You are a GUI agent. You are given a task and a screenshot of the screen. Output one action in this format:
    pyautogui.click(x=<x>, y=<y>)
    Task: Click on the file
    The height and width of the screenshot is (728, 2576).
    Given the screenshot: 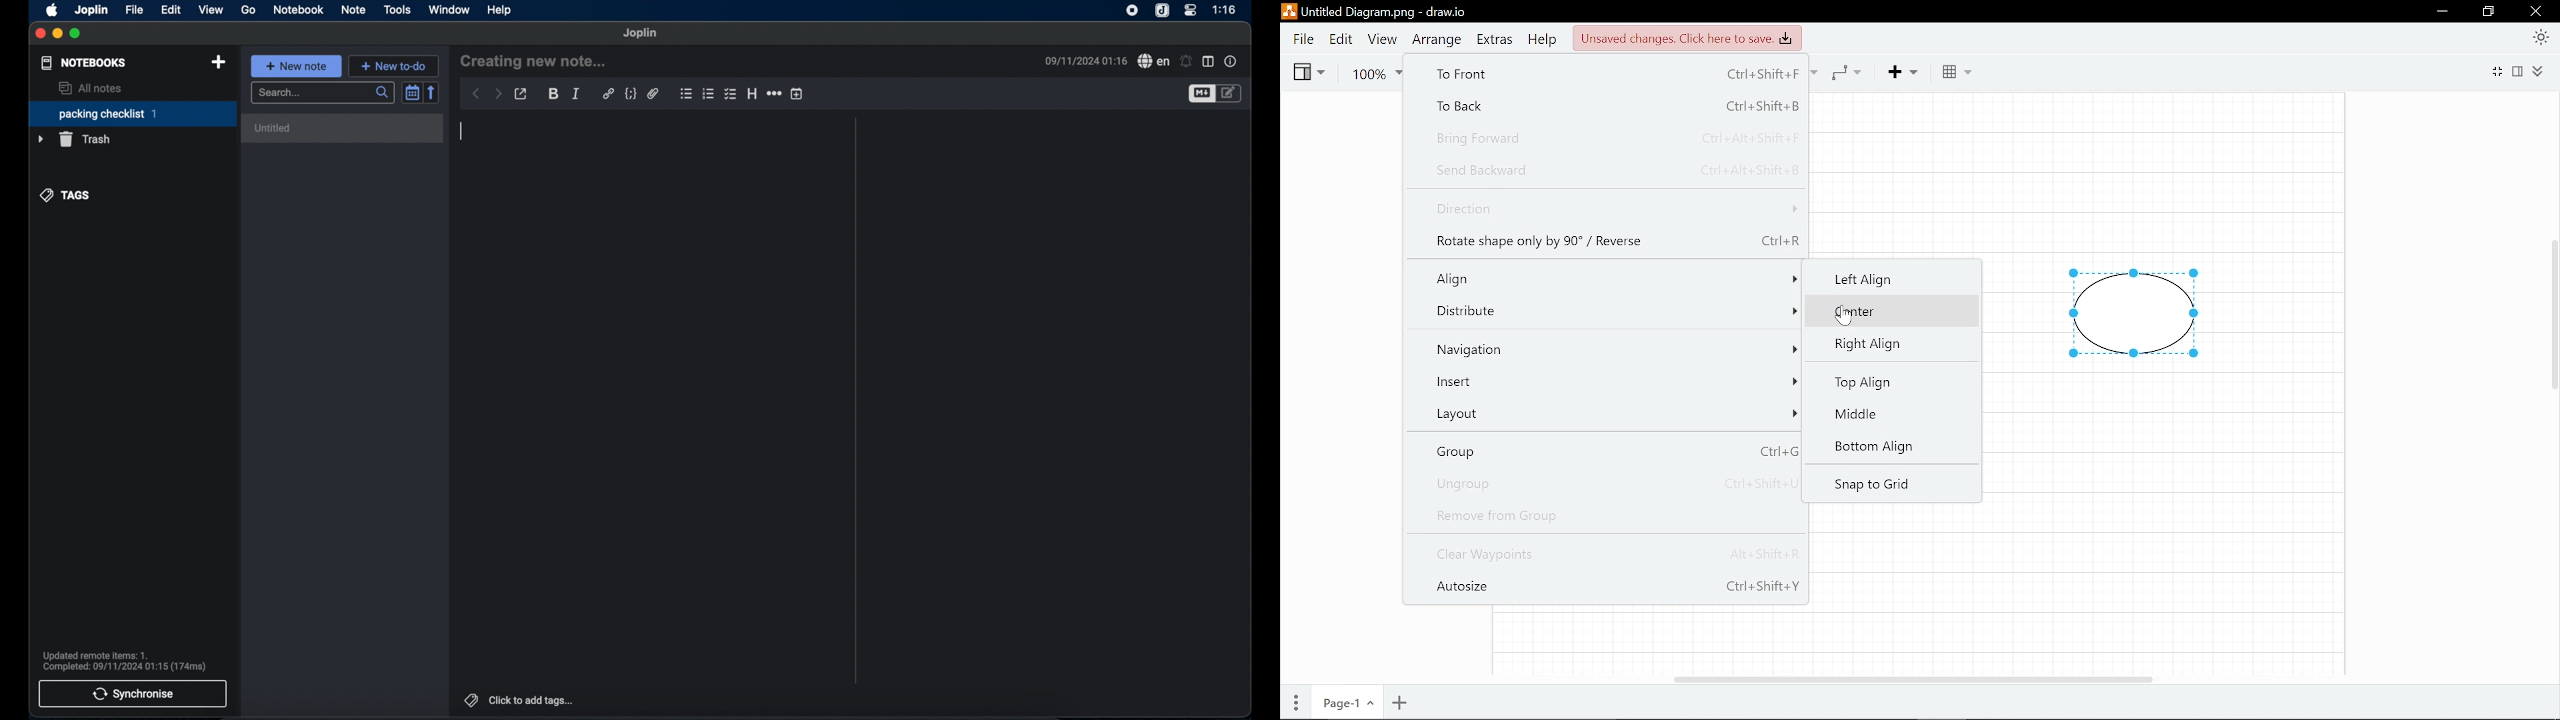 What is the action you would take?
    pyautogui.click(x=135, y=10)
    